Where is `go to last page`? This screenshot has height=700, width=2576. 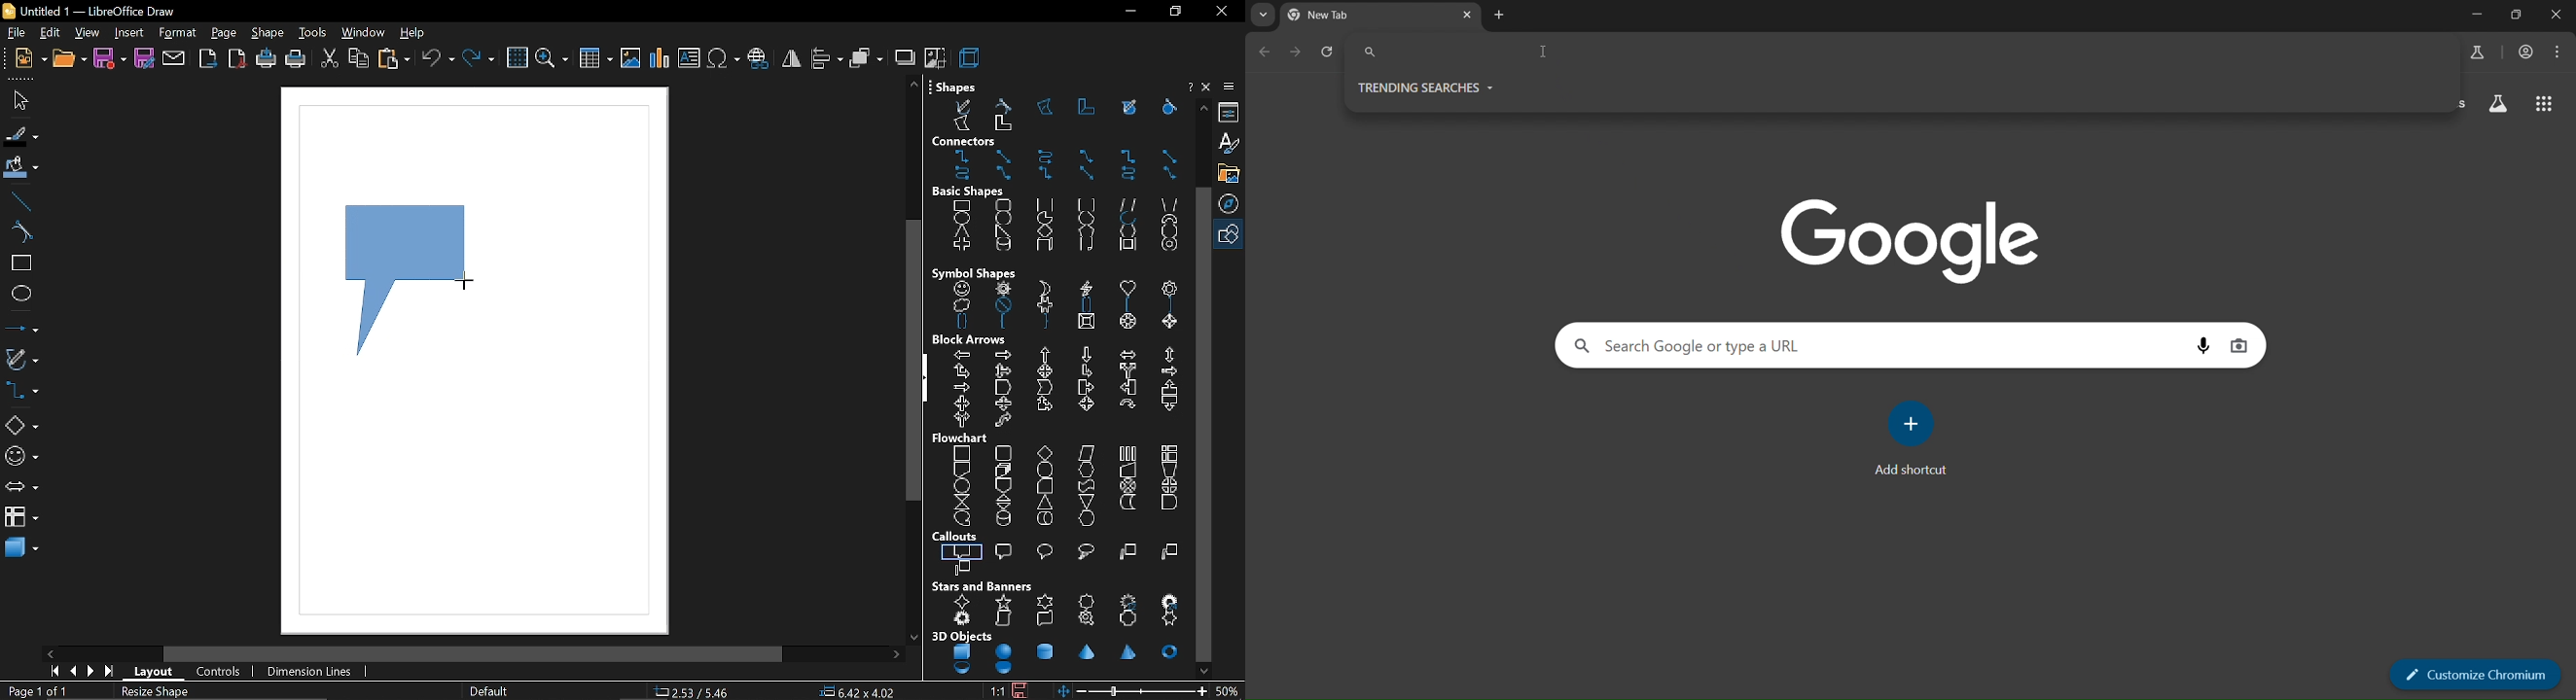
go to last page is located at coordinates (107, 674).